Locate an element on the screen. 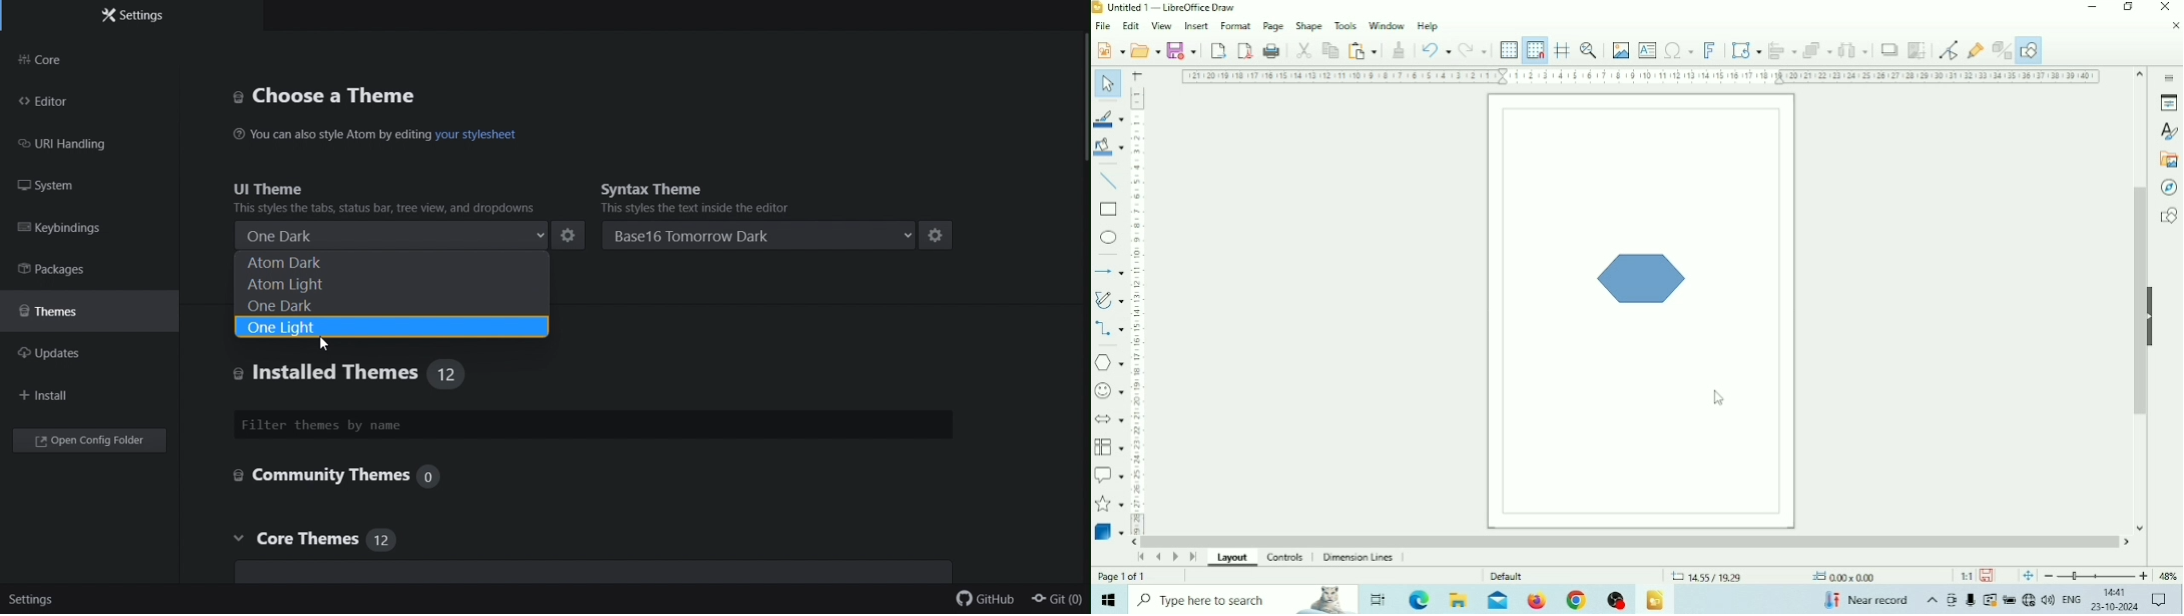  Speakers is located at coordinates (2049, 598).